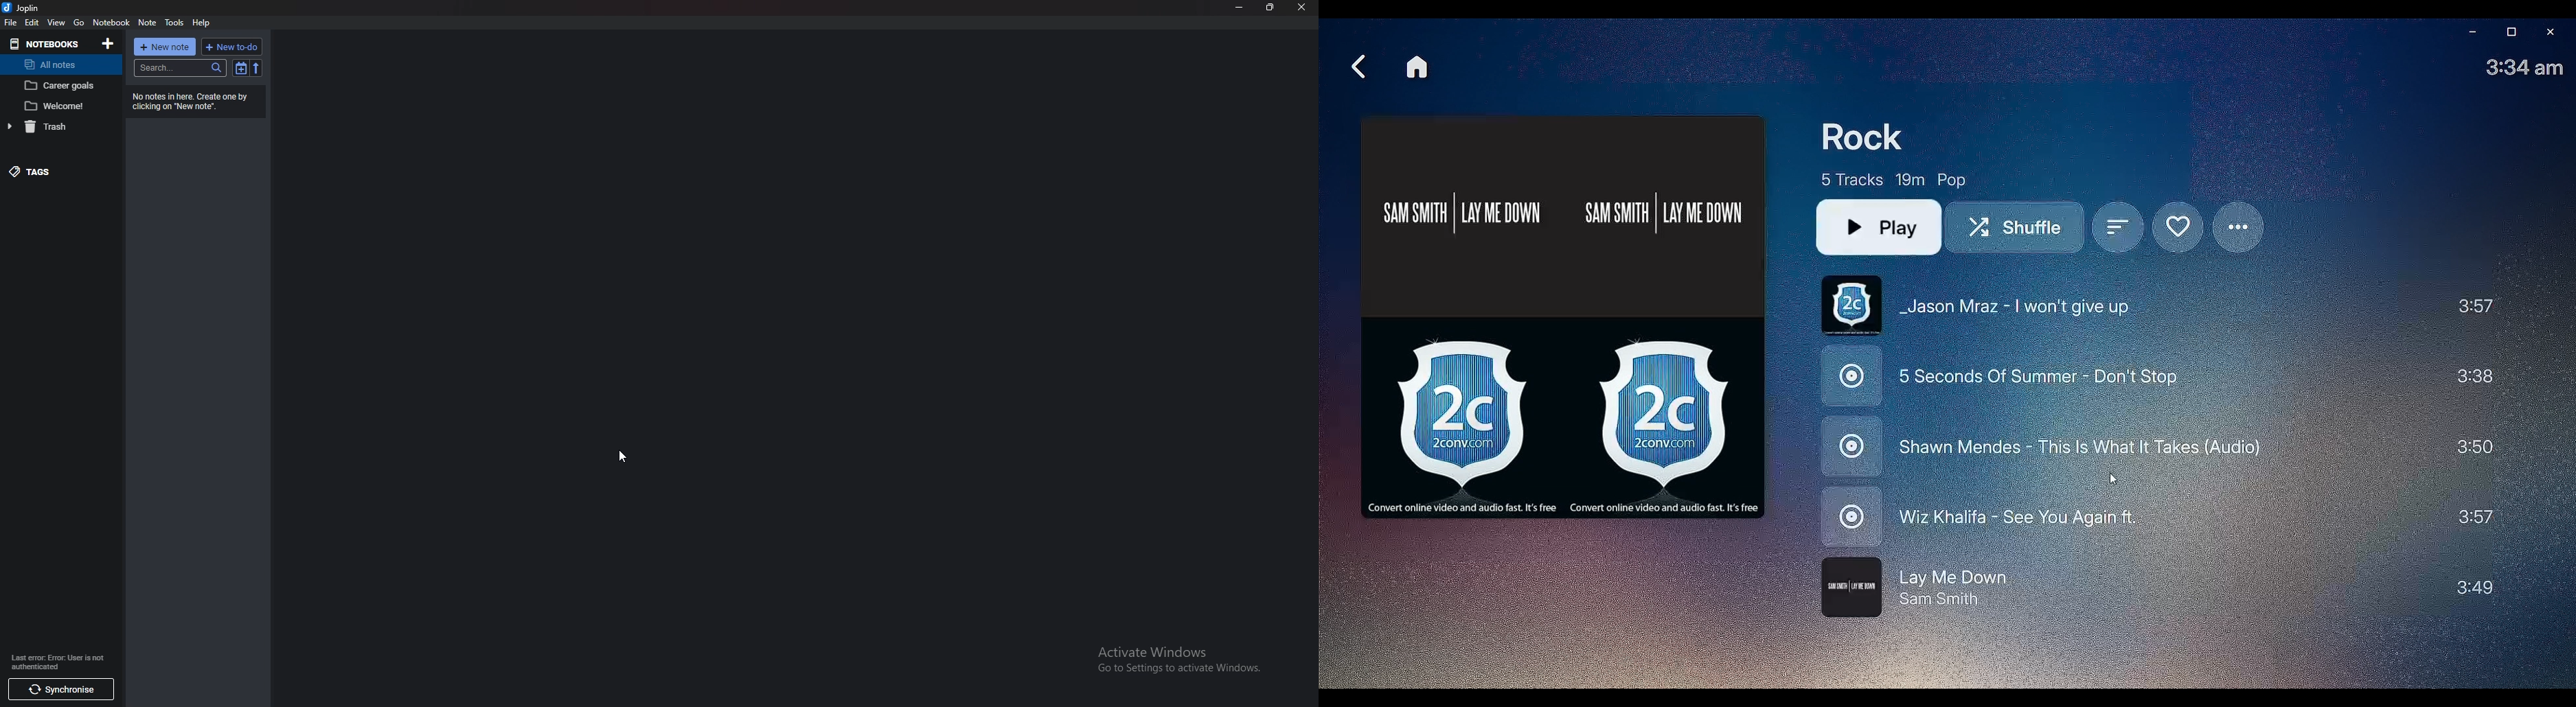 This screenshot has width=2576, height=728. Describe the element at coordinates (166, 47) in the screenshot. I see `new note` at that location.